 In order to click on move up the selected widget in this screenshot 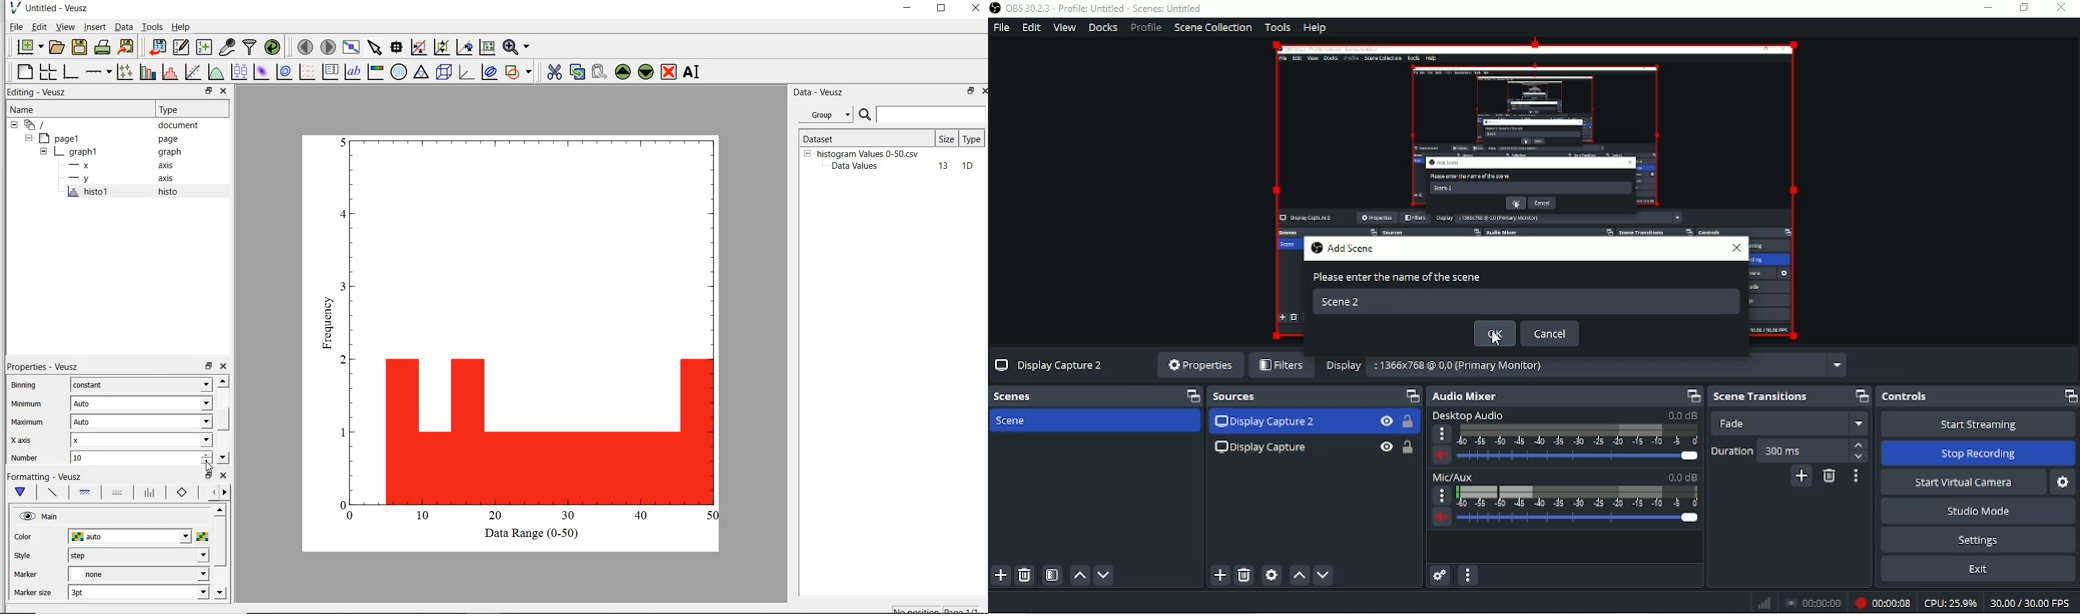, I will do `click(622, 72)`.